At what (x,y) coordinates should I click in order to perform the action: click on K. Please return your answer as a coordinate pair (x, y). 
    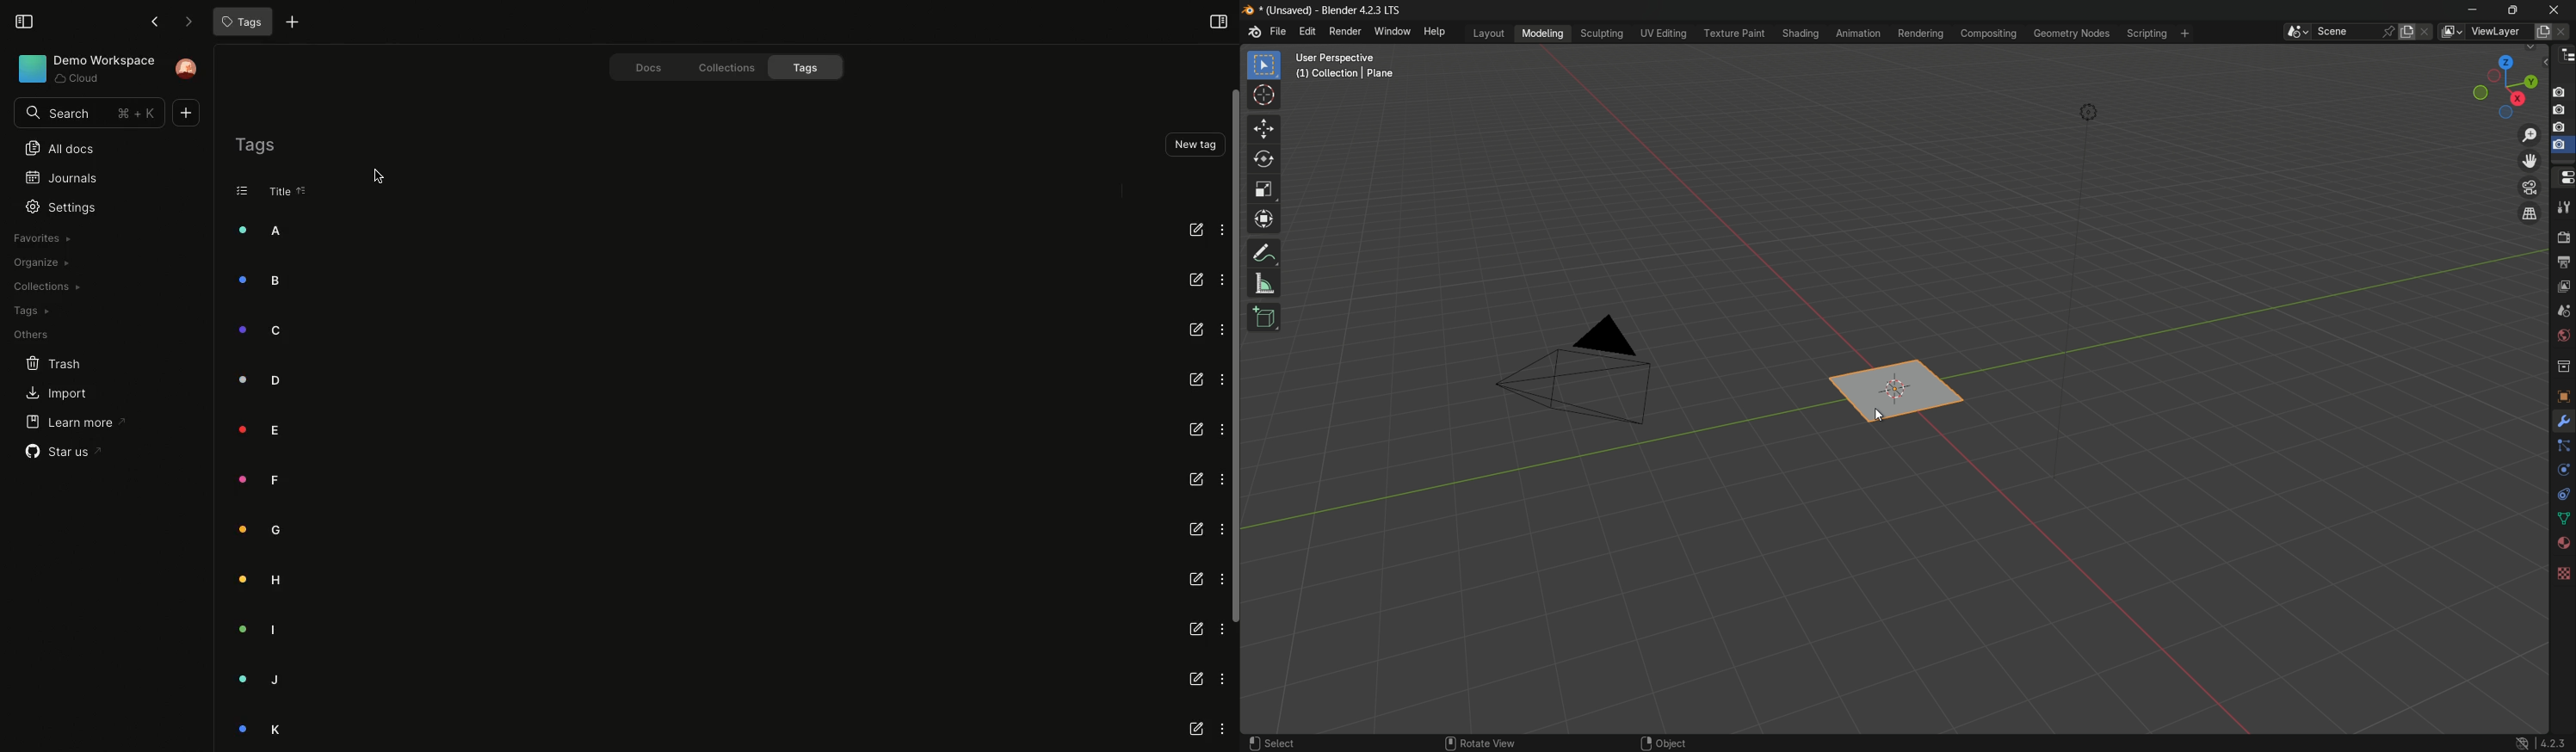
    Looking at the image, I should click on (262, 729).